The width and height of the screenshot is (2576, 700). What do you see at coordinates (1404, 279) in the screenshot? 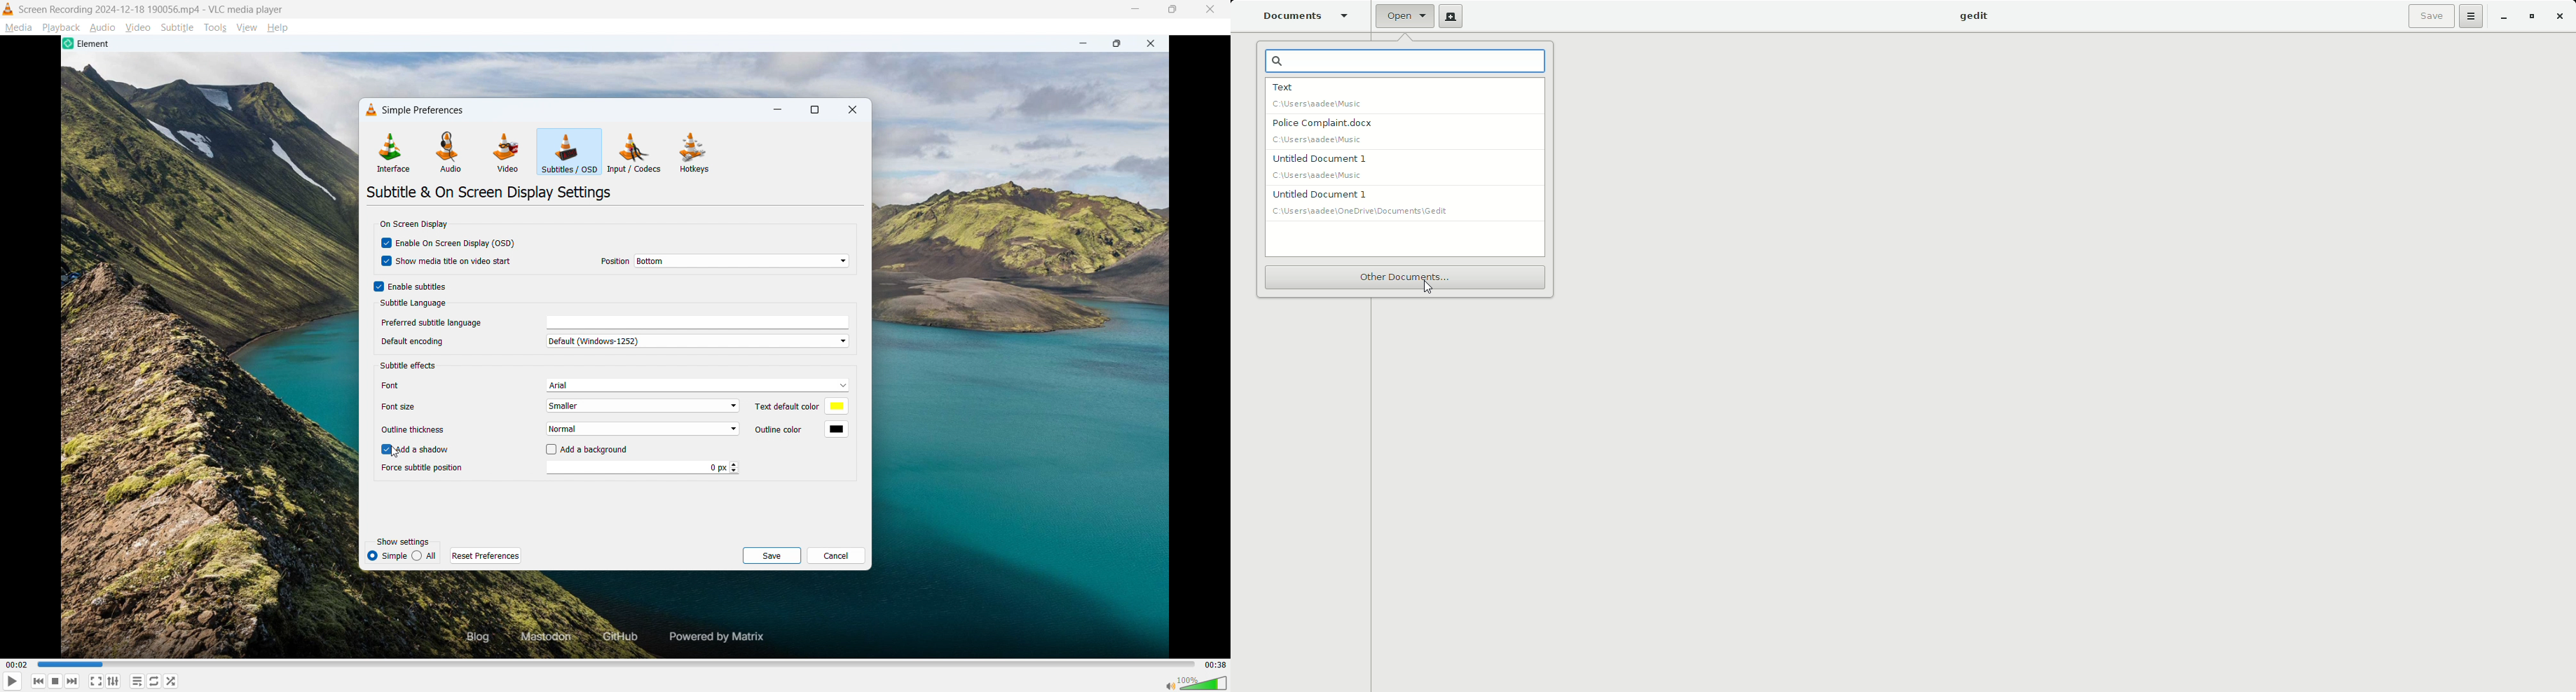
I see `Other documents` at bounding box center [1404, 279].